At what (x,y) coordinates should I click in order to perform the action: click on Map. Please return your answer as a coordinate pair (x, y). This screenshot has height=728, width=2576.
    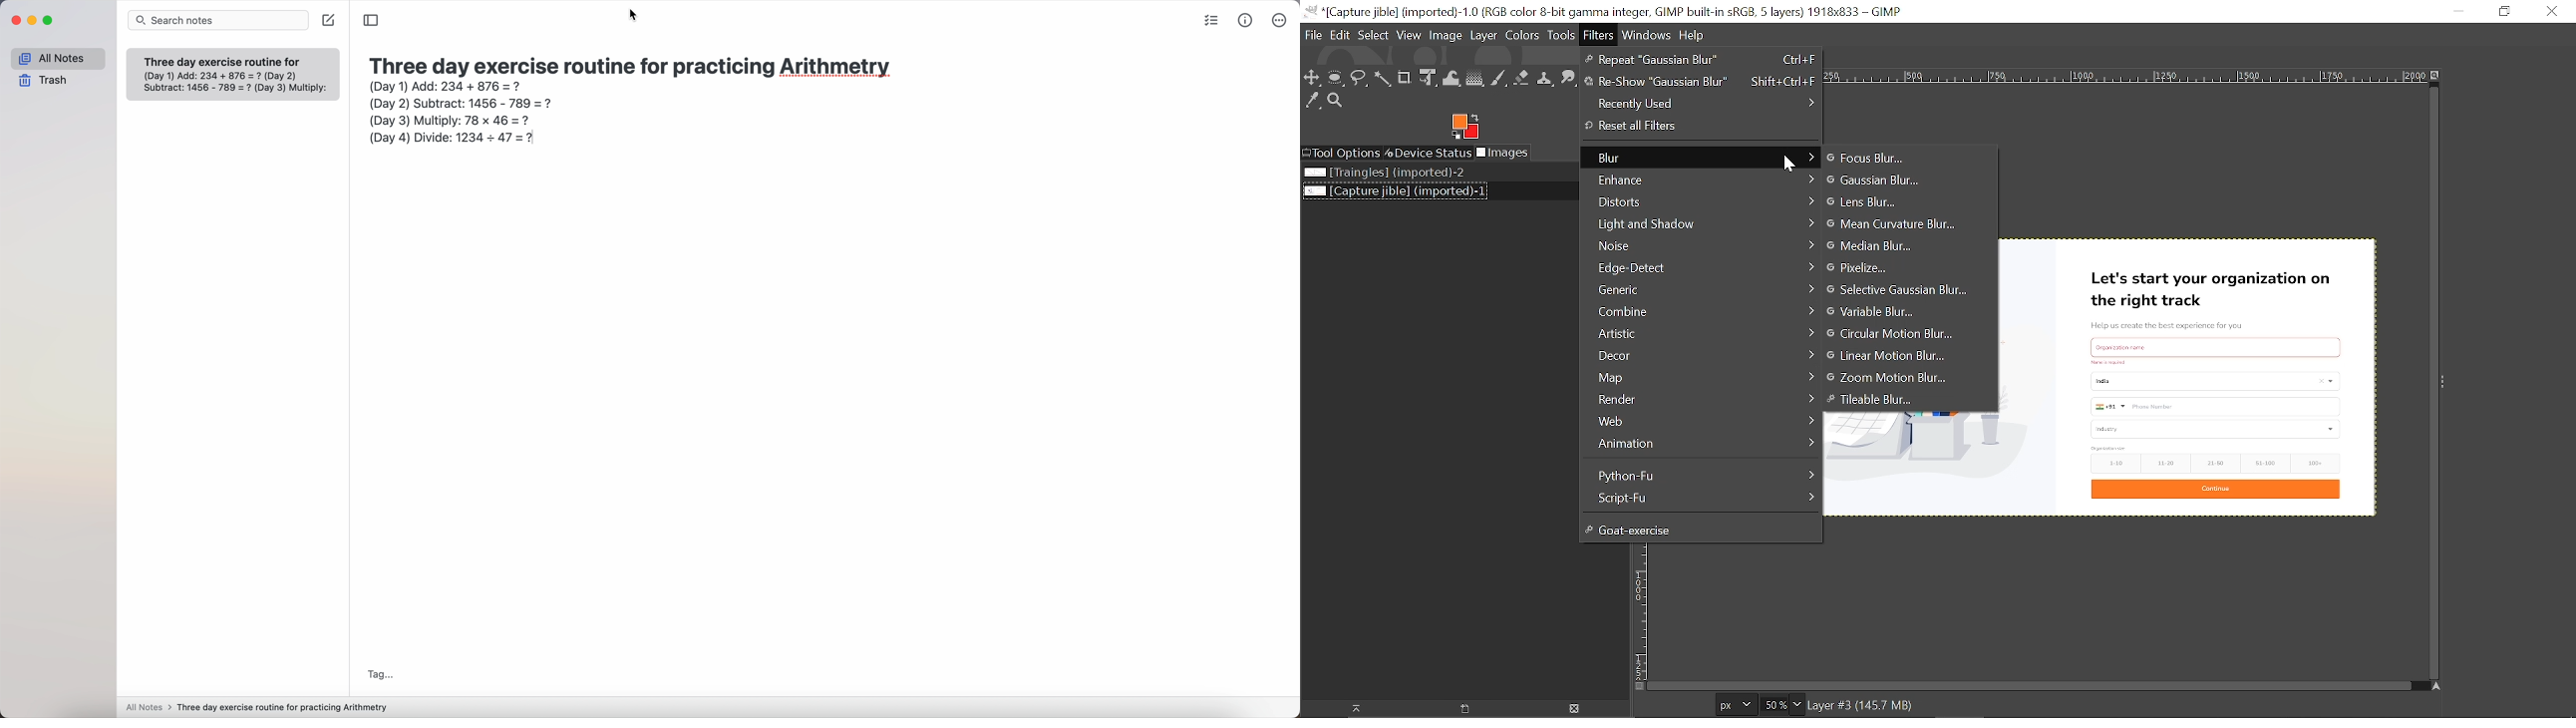
    Looking at the image, I should click on (1700, 377).